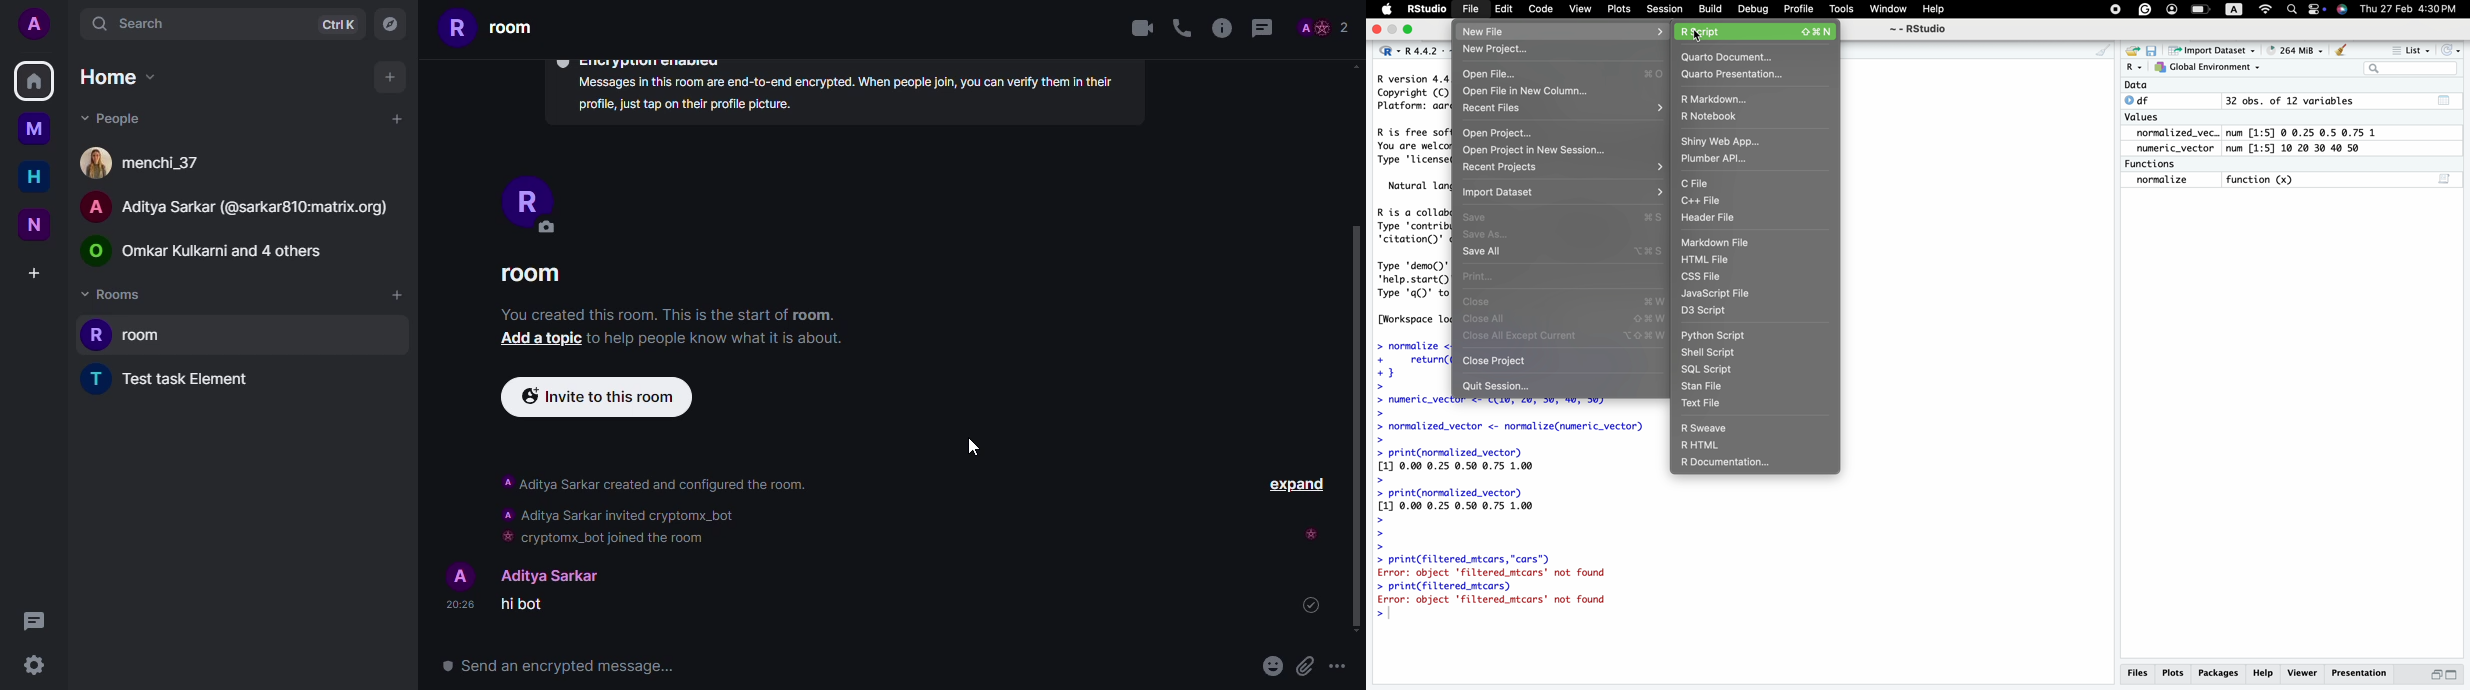 The width and height of the screenshot is (2492, 700). Describe the element at coordinates (562, 665) in the screenshot. I see `® Send an encrypted message...` at that location.